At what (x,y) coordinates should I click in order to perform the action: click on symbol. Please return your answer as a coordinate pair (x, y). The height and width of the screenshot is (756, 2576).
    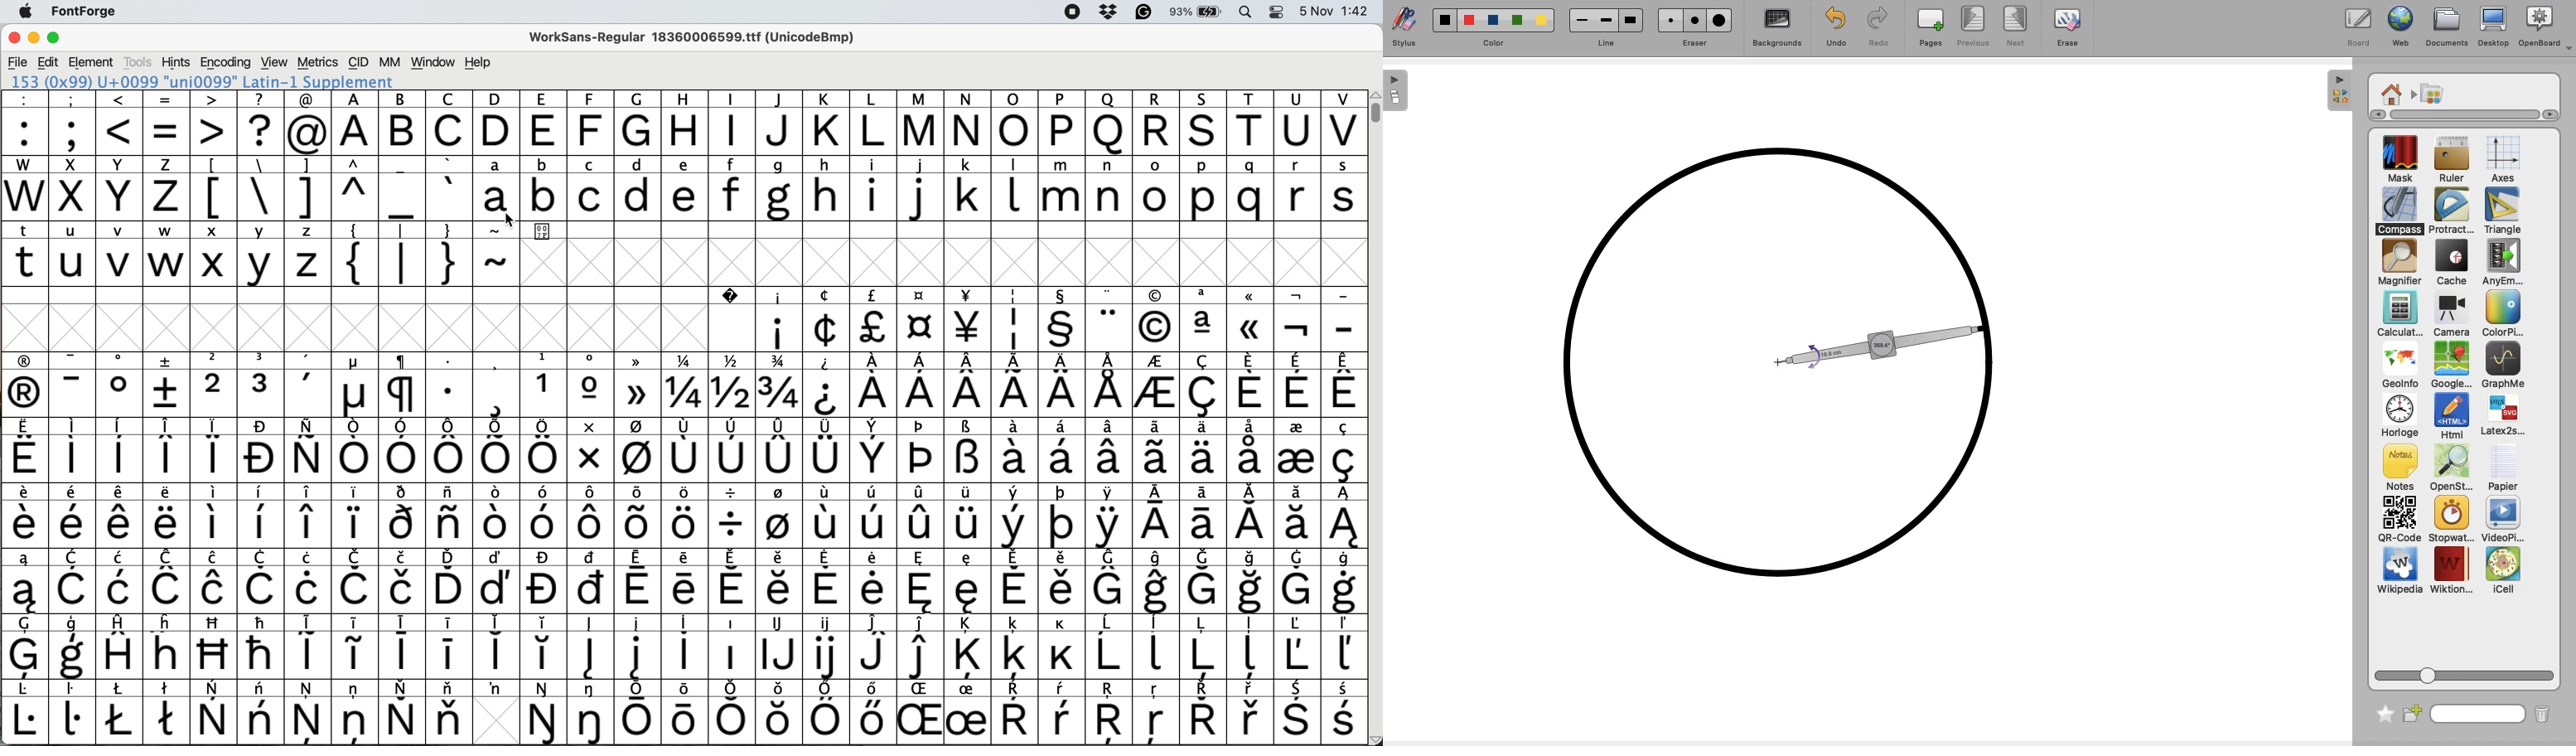
    Looking at the image, I should click on (688, 710).